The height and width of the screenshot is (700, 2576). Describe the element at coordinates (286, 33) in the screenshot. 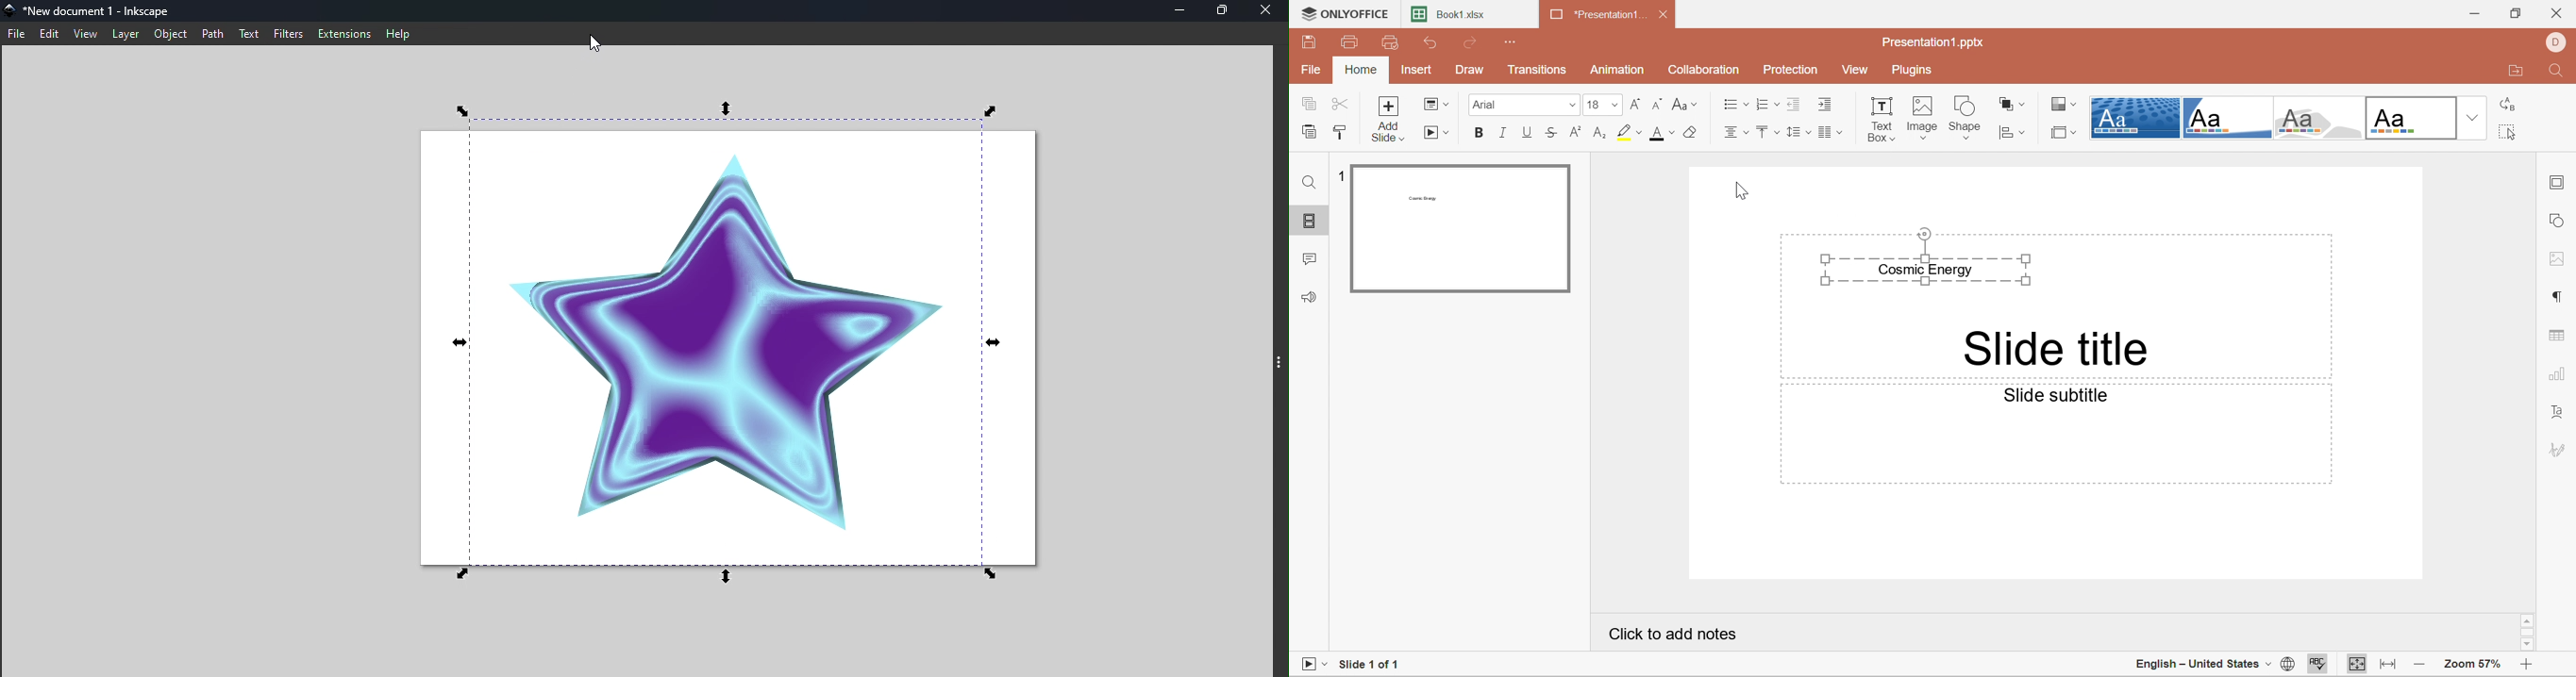

I see `Filters` at that location.